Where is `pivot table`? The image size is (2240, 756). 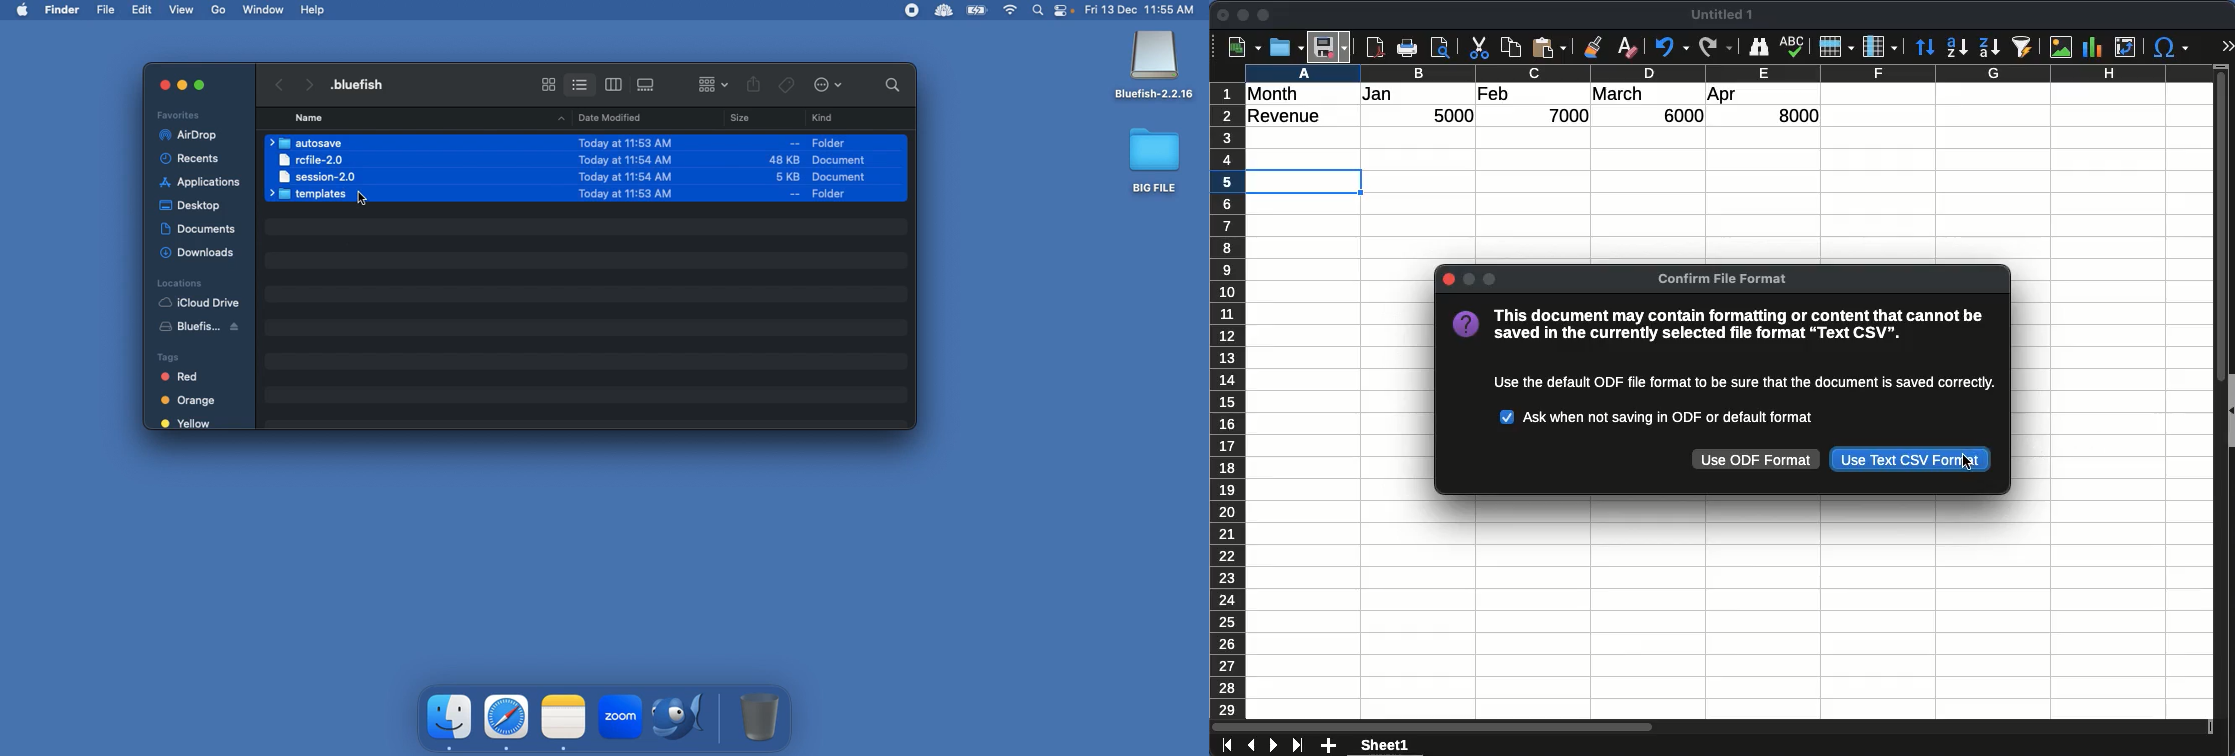 pivot table is located at coordinates (2124, 48).